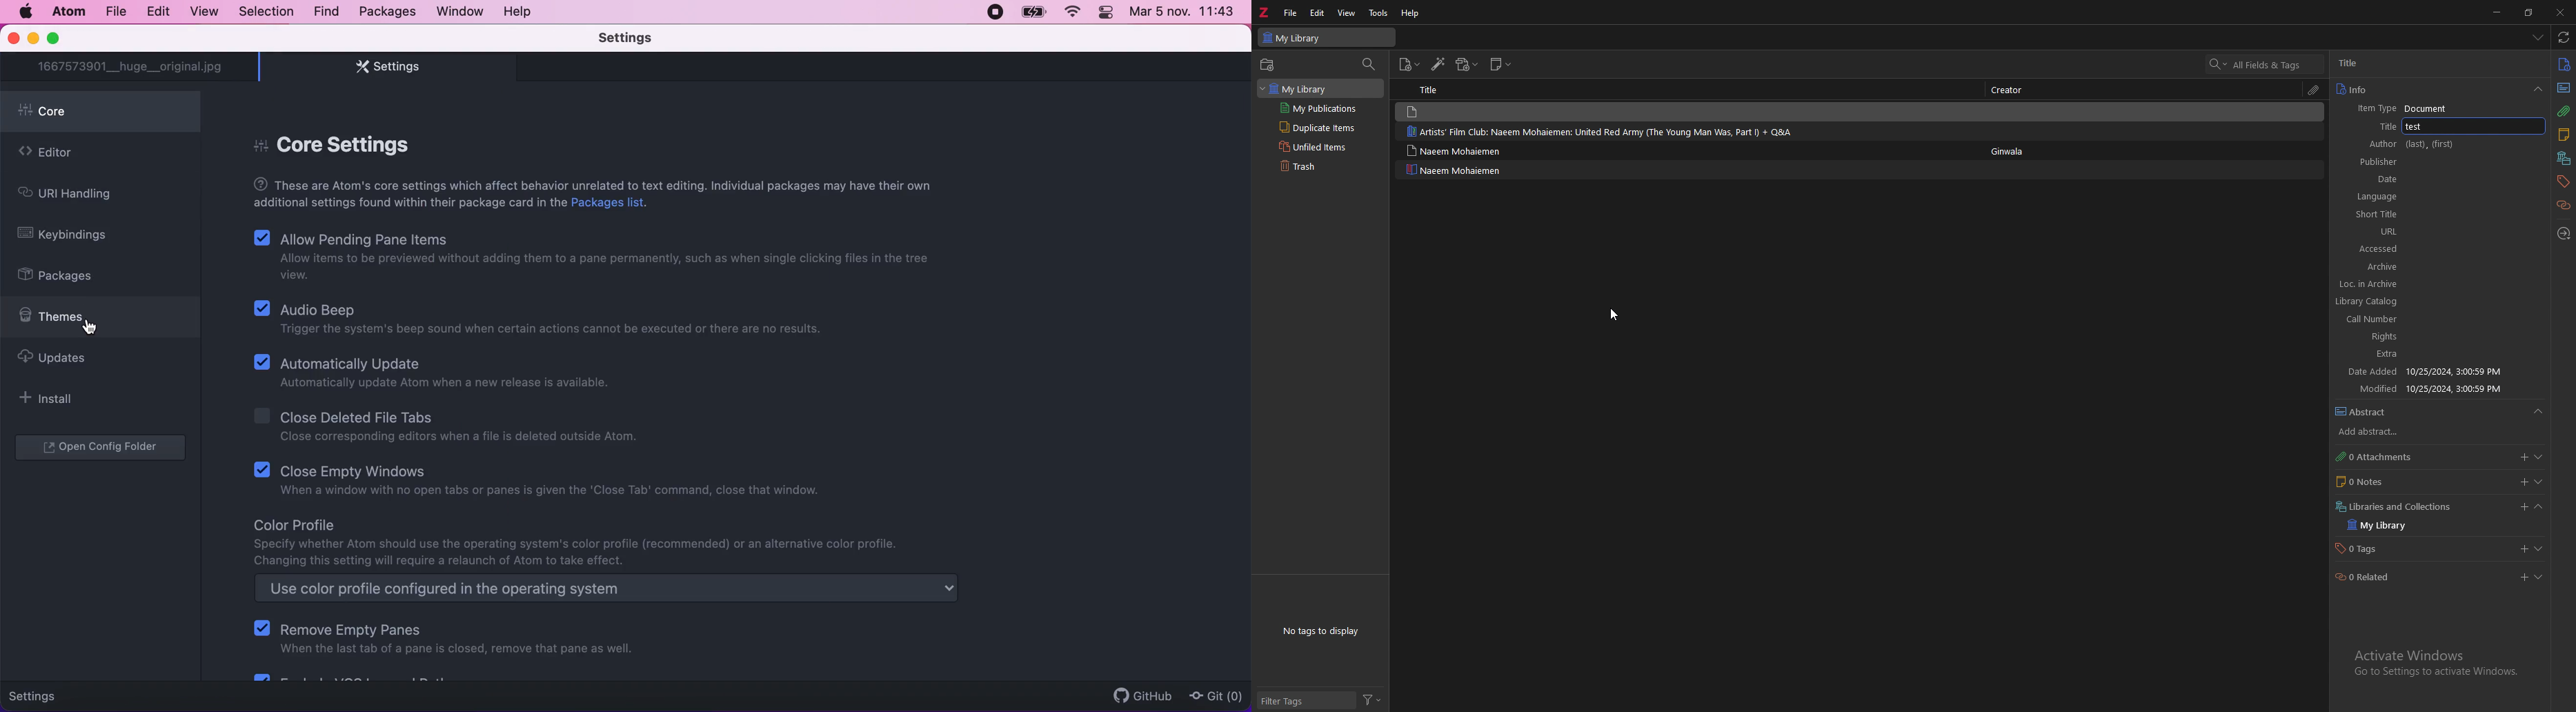 The height and width of the screenshot is (728, 2576). I want to click on search bar, so click(2265, 64).